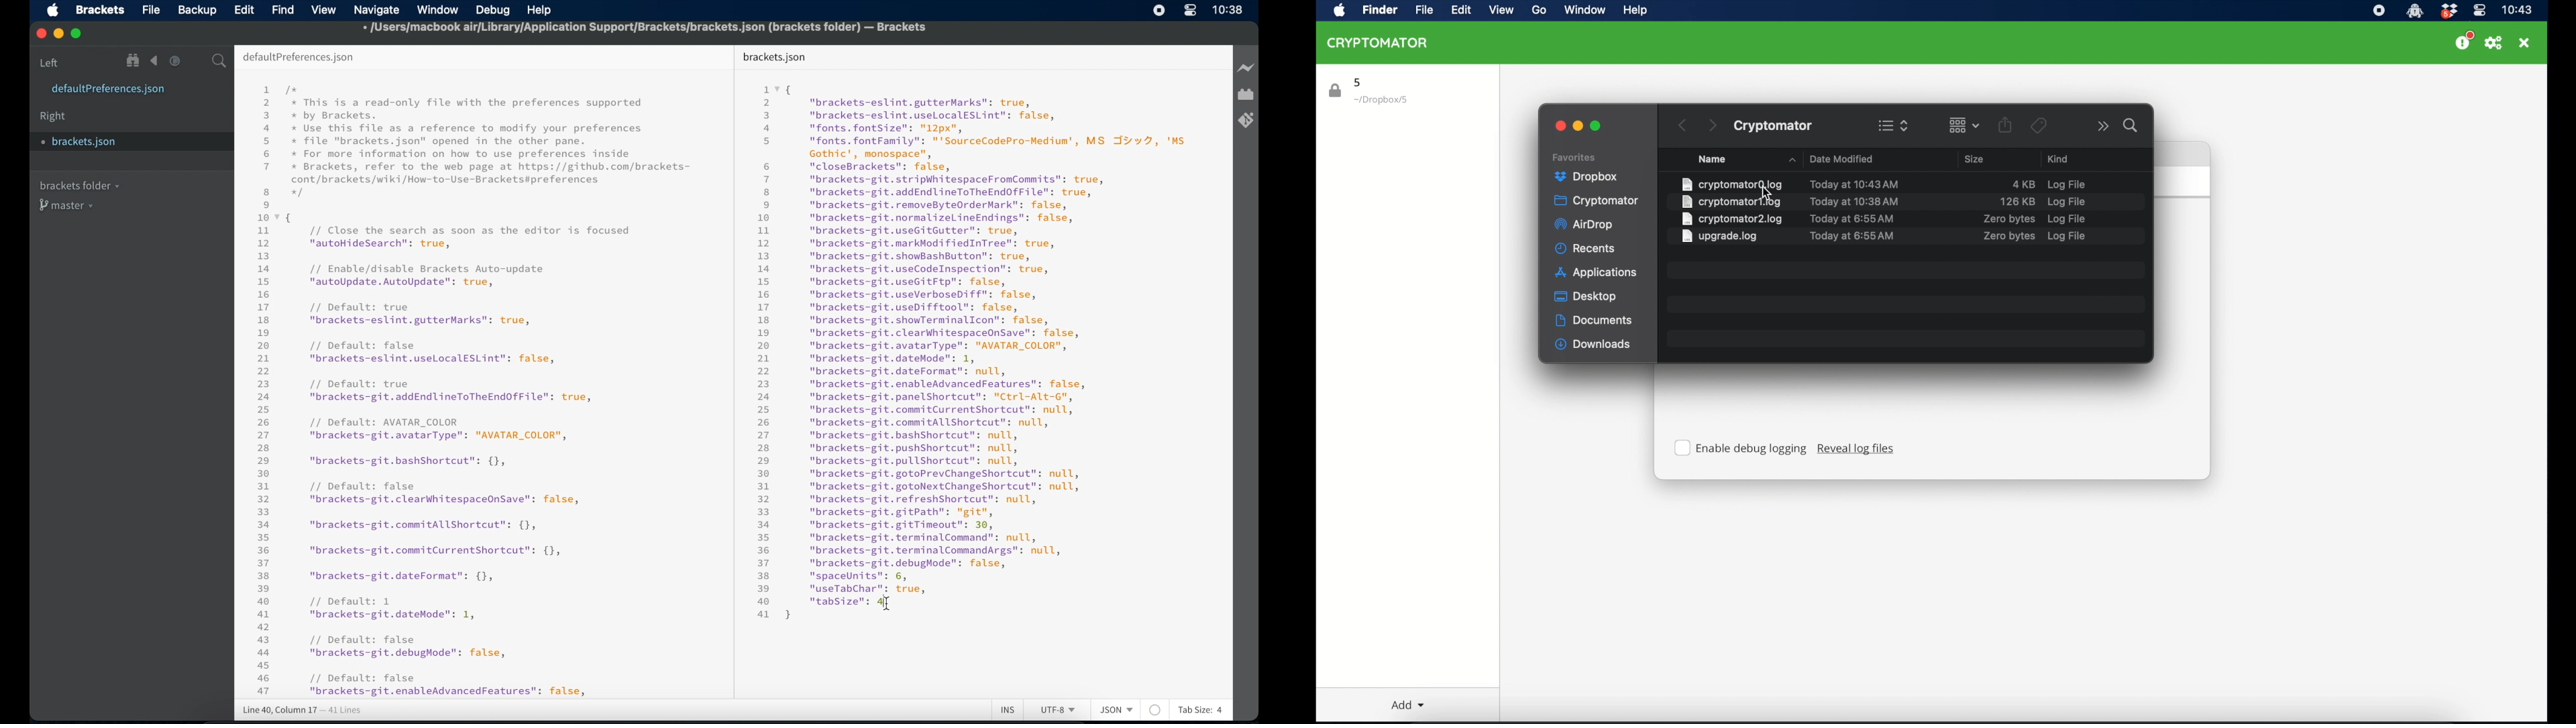 The height and width of the screenshot is (728, 2576). Describe the element at coordinates (68, 205) in the screenshot. I see `master` at that location.